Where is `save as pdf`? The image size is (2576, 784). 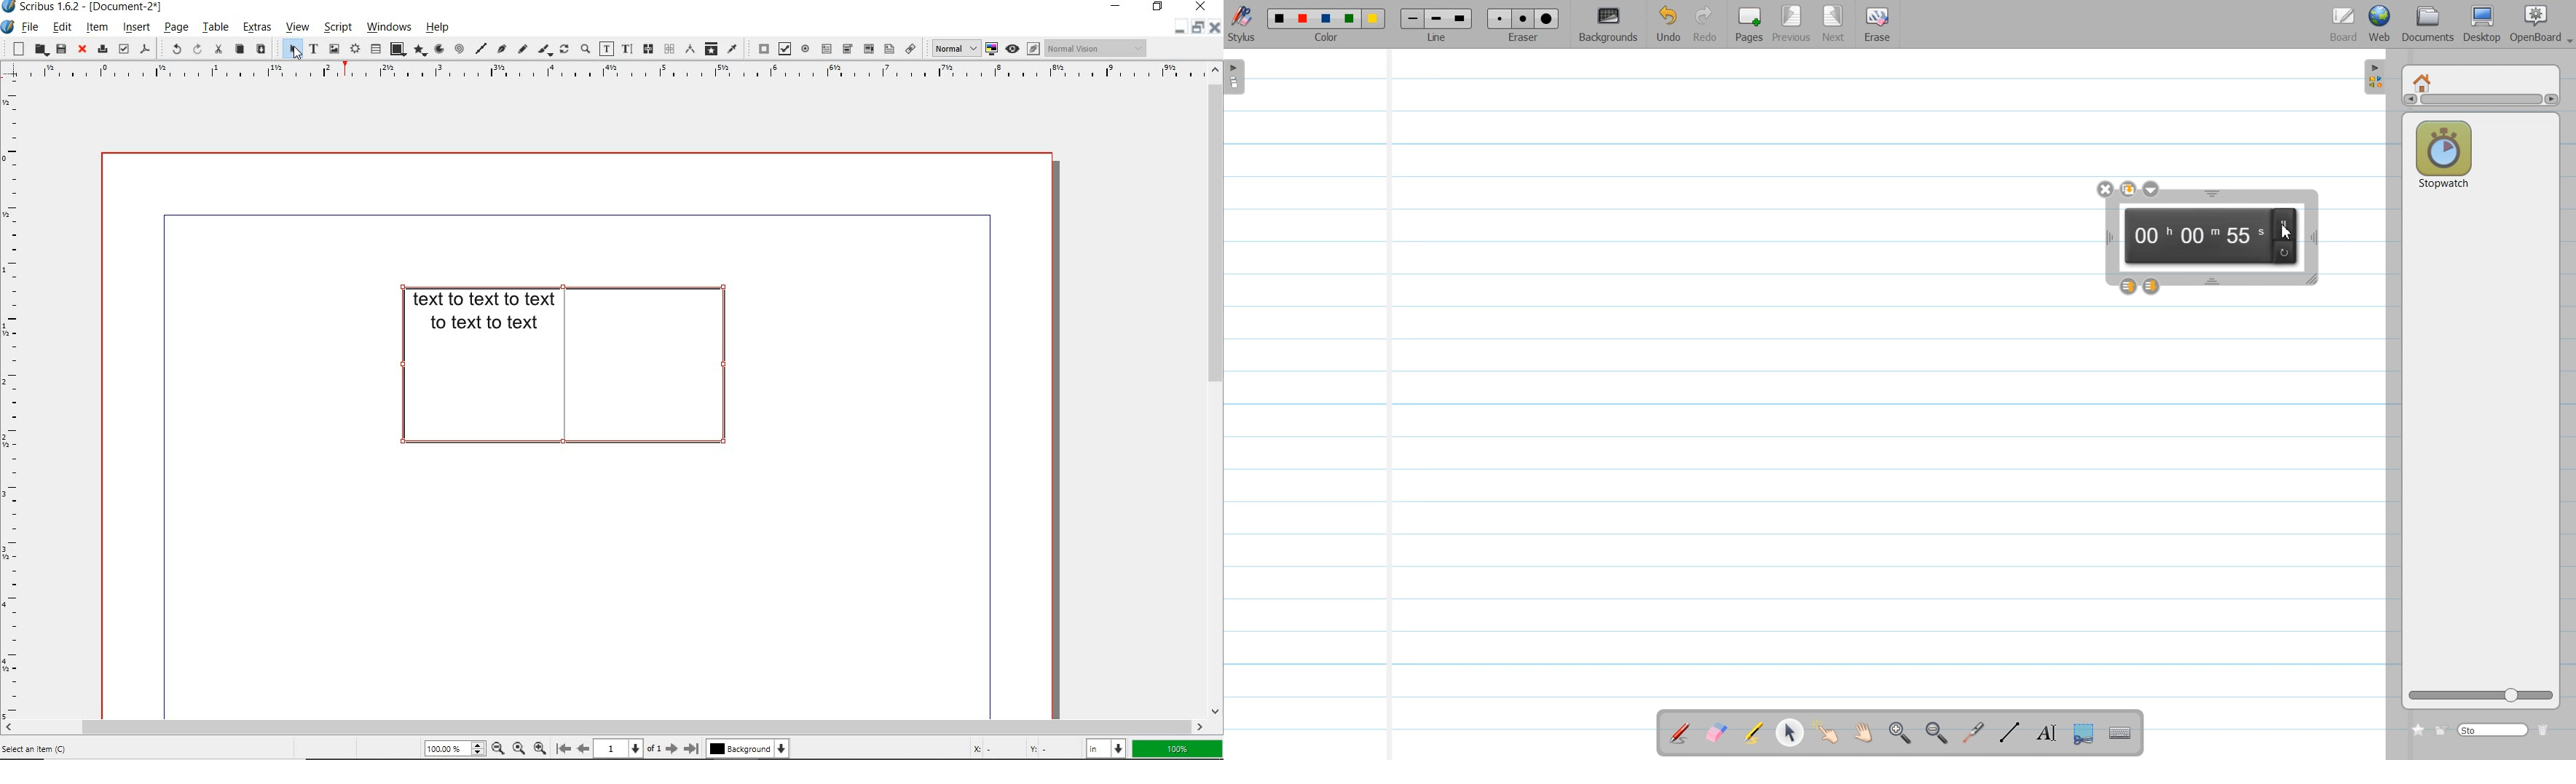
save as pdf is located at coordinates (145, 49).